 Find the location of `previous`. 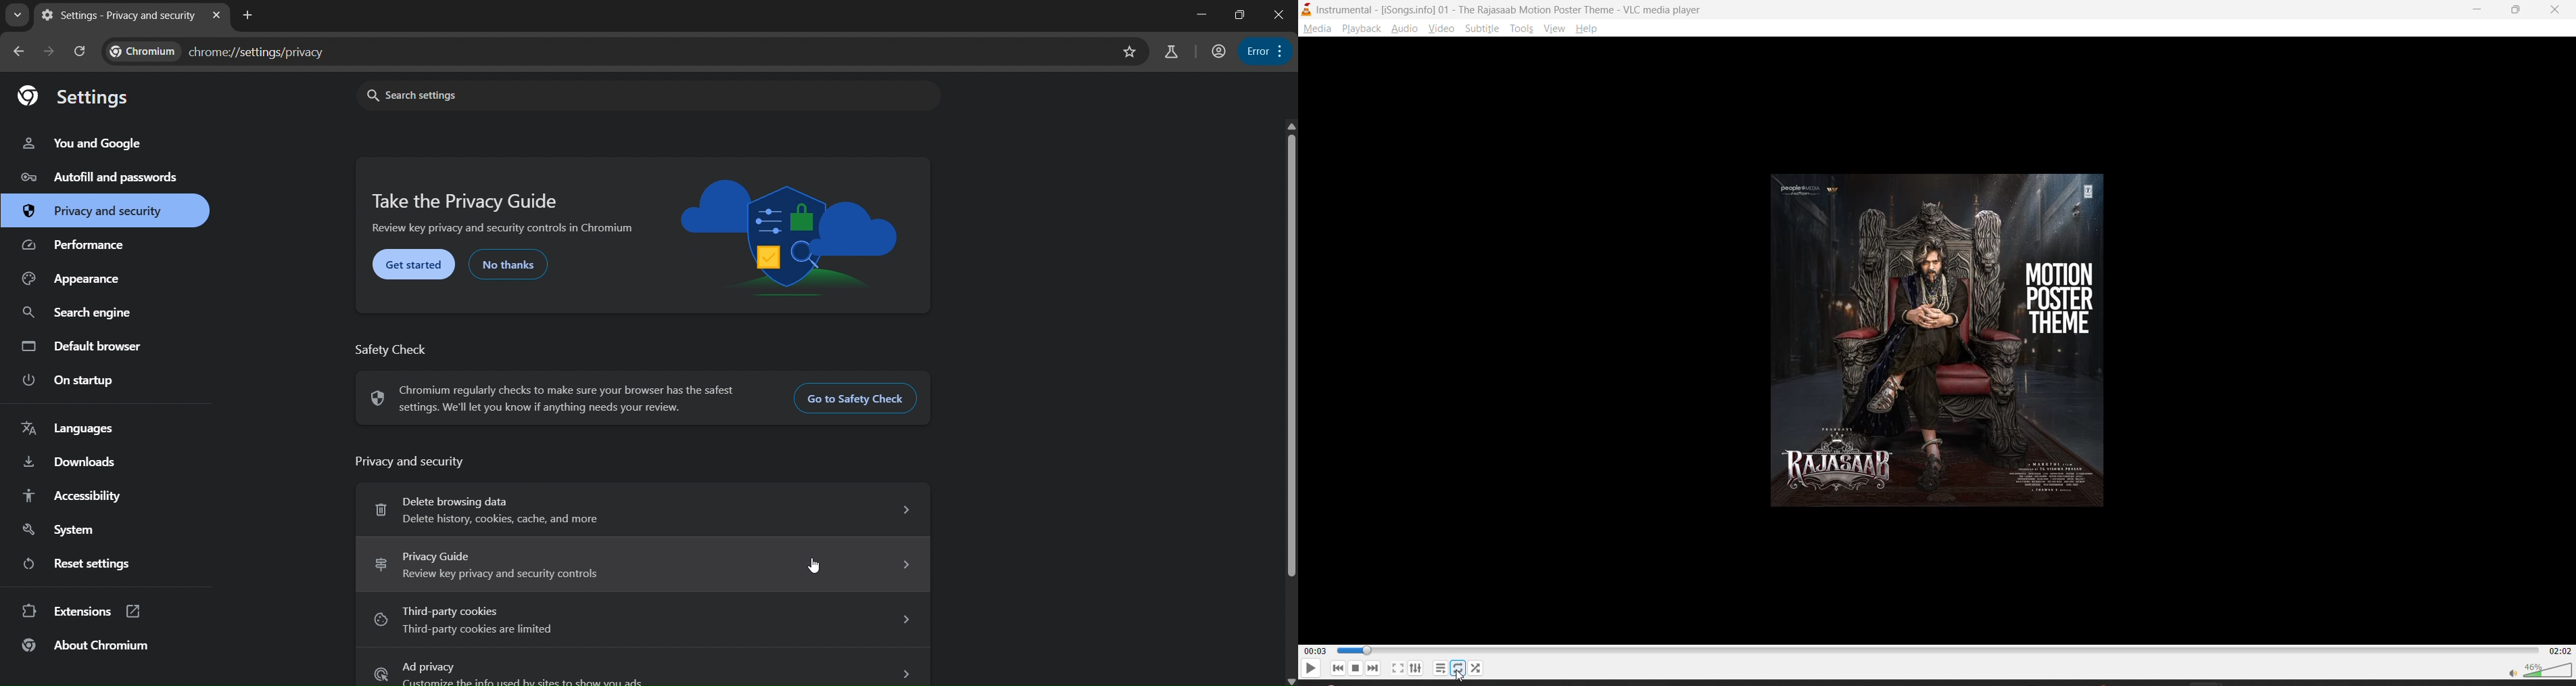

previous is located at coordinates (1337, 669).